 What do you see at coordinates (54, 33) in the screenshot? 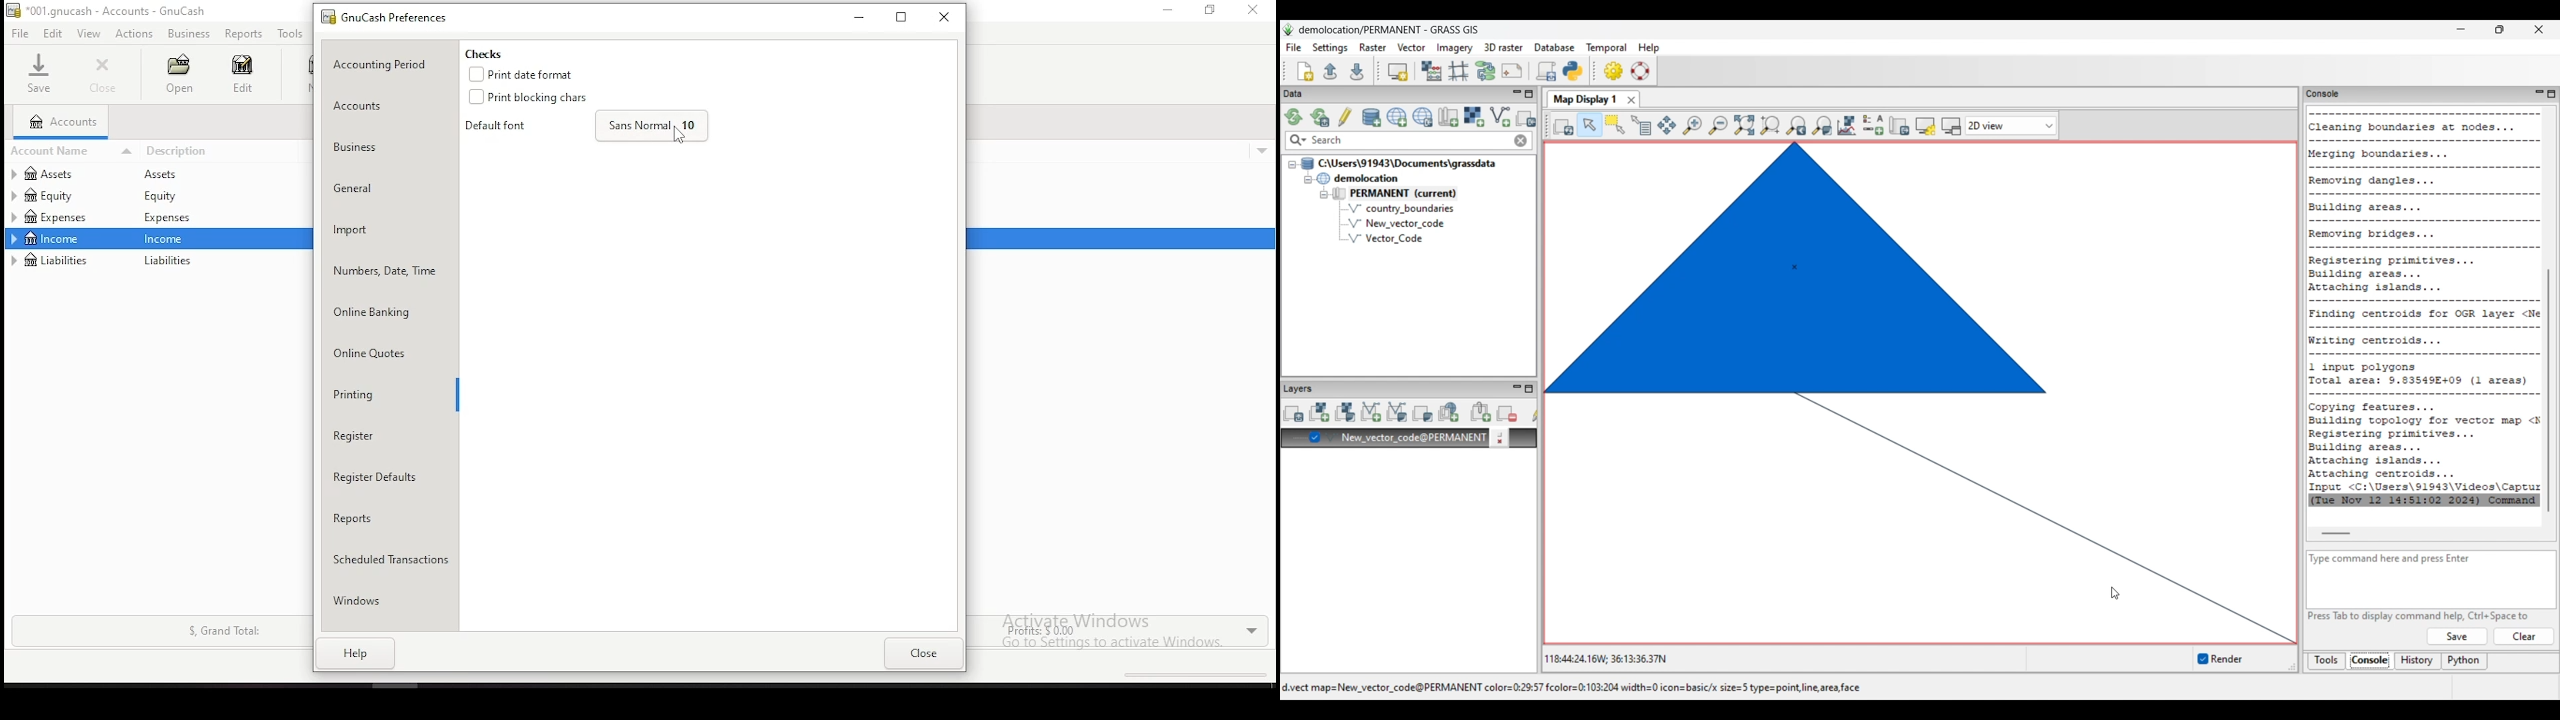
I see `edits` at bounding box center [54, 33].